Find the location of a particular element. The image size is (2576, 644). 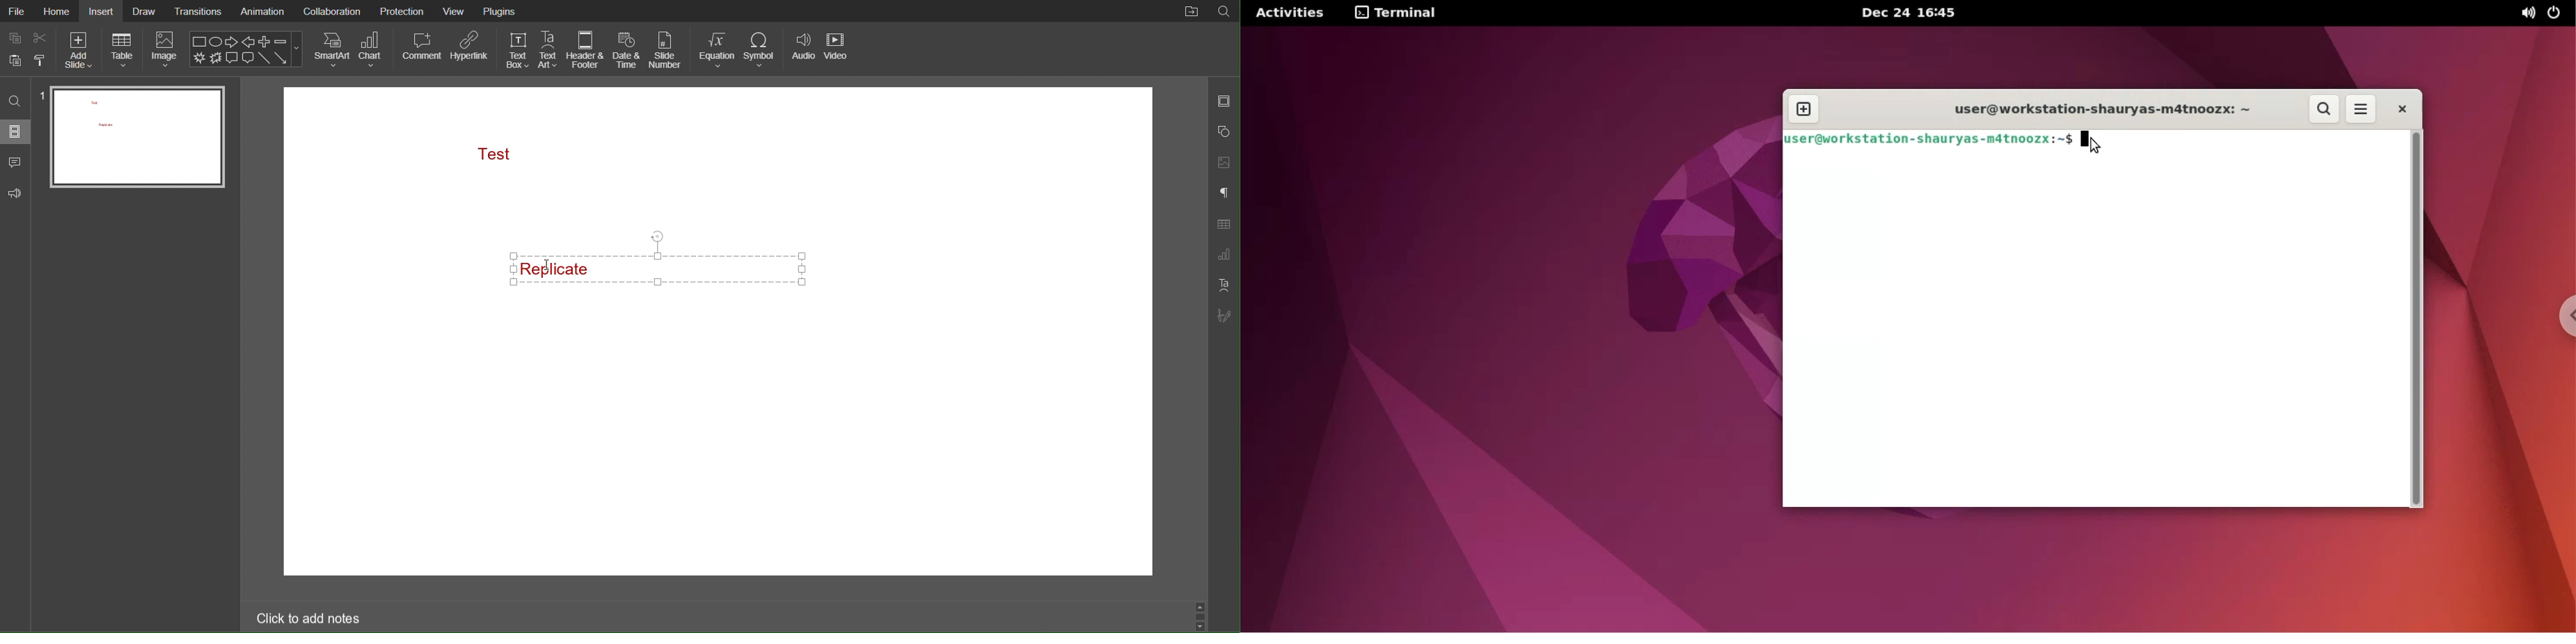

Signature is located at coordinates (1223, 315).